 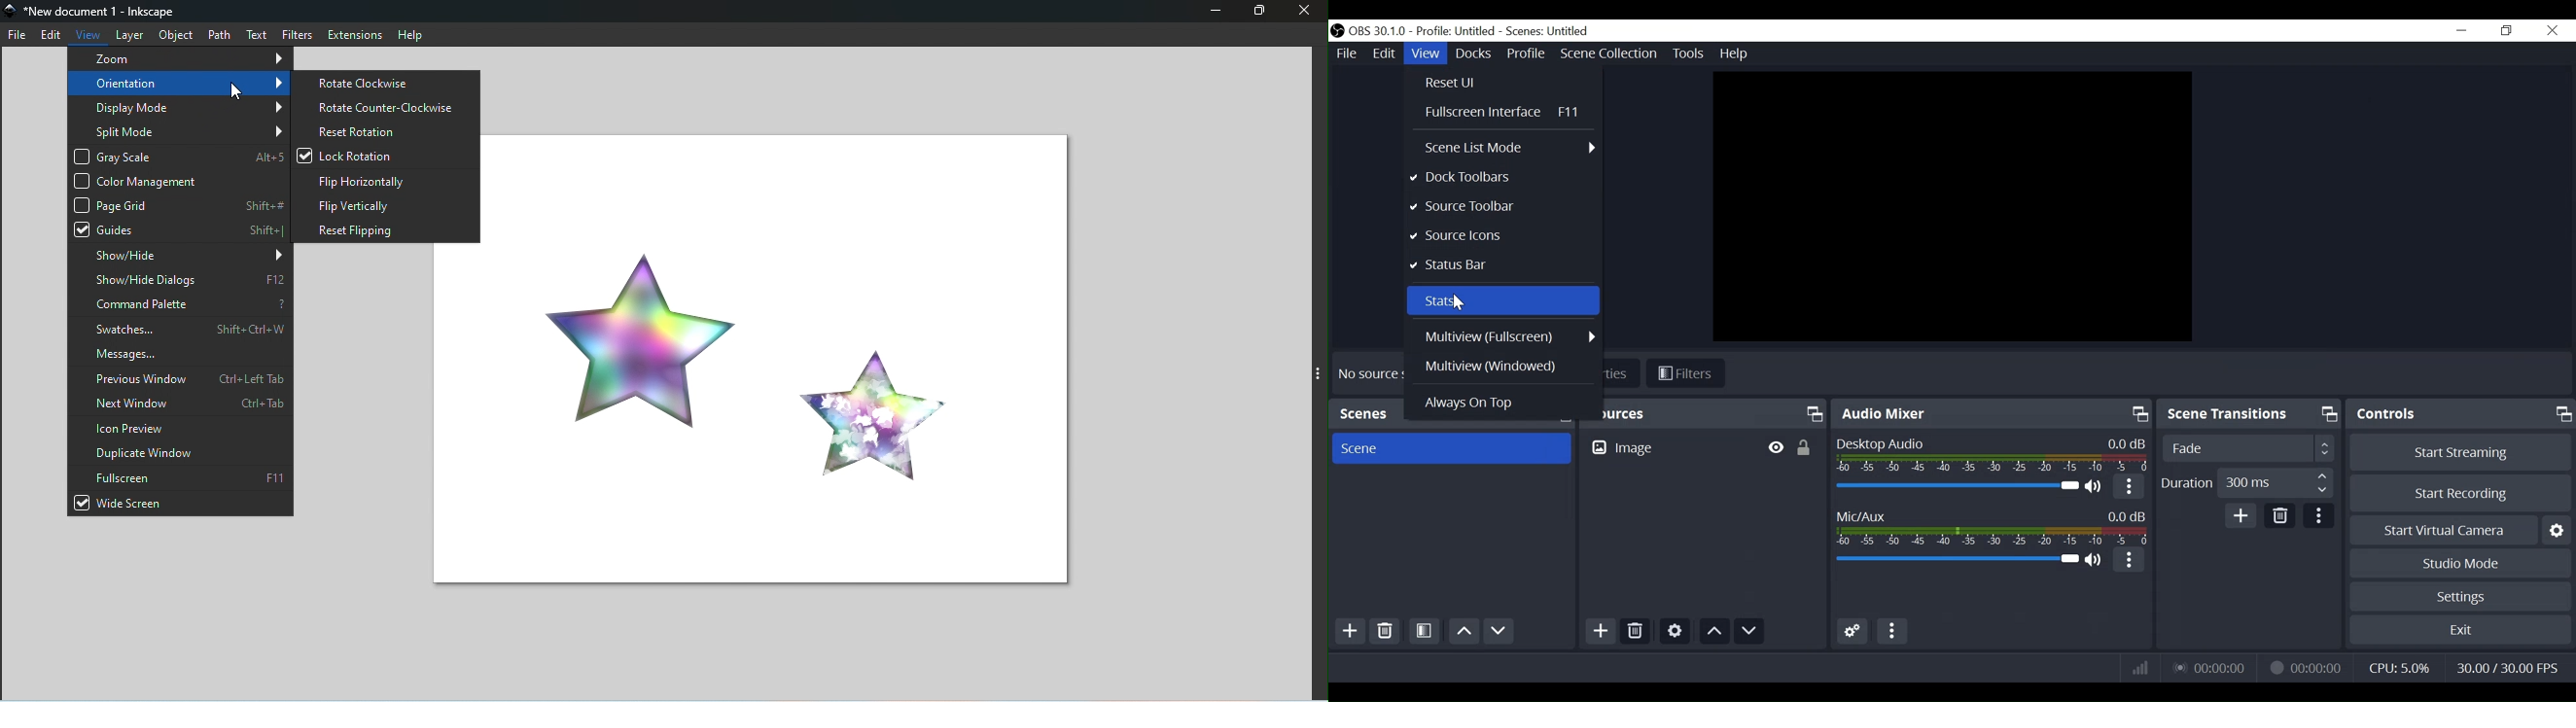 What do you see at coordinates (2140, 667) in the screenshot?
I see `Bitrate` at bounding box center [2140, 667].